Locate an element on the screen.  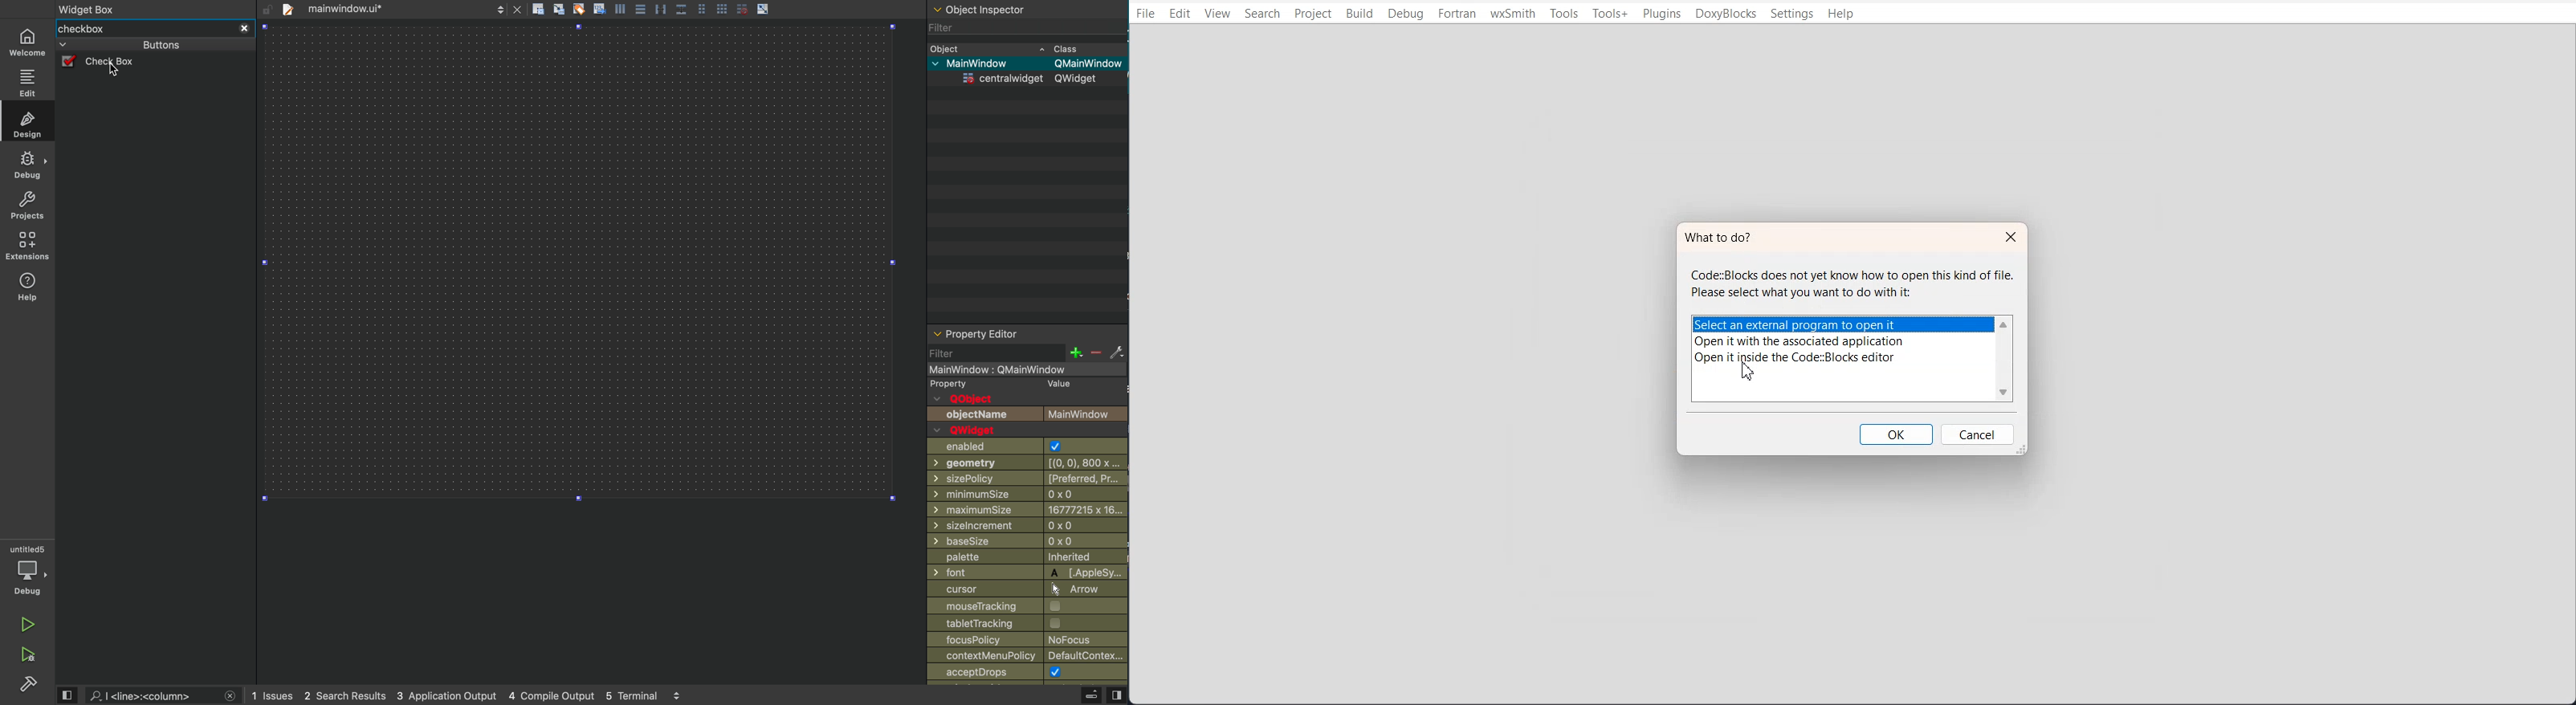
Value is located at coordinates (1059, 384).